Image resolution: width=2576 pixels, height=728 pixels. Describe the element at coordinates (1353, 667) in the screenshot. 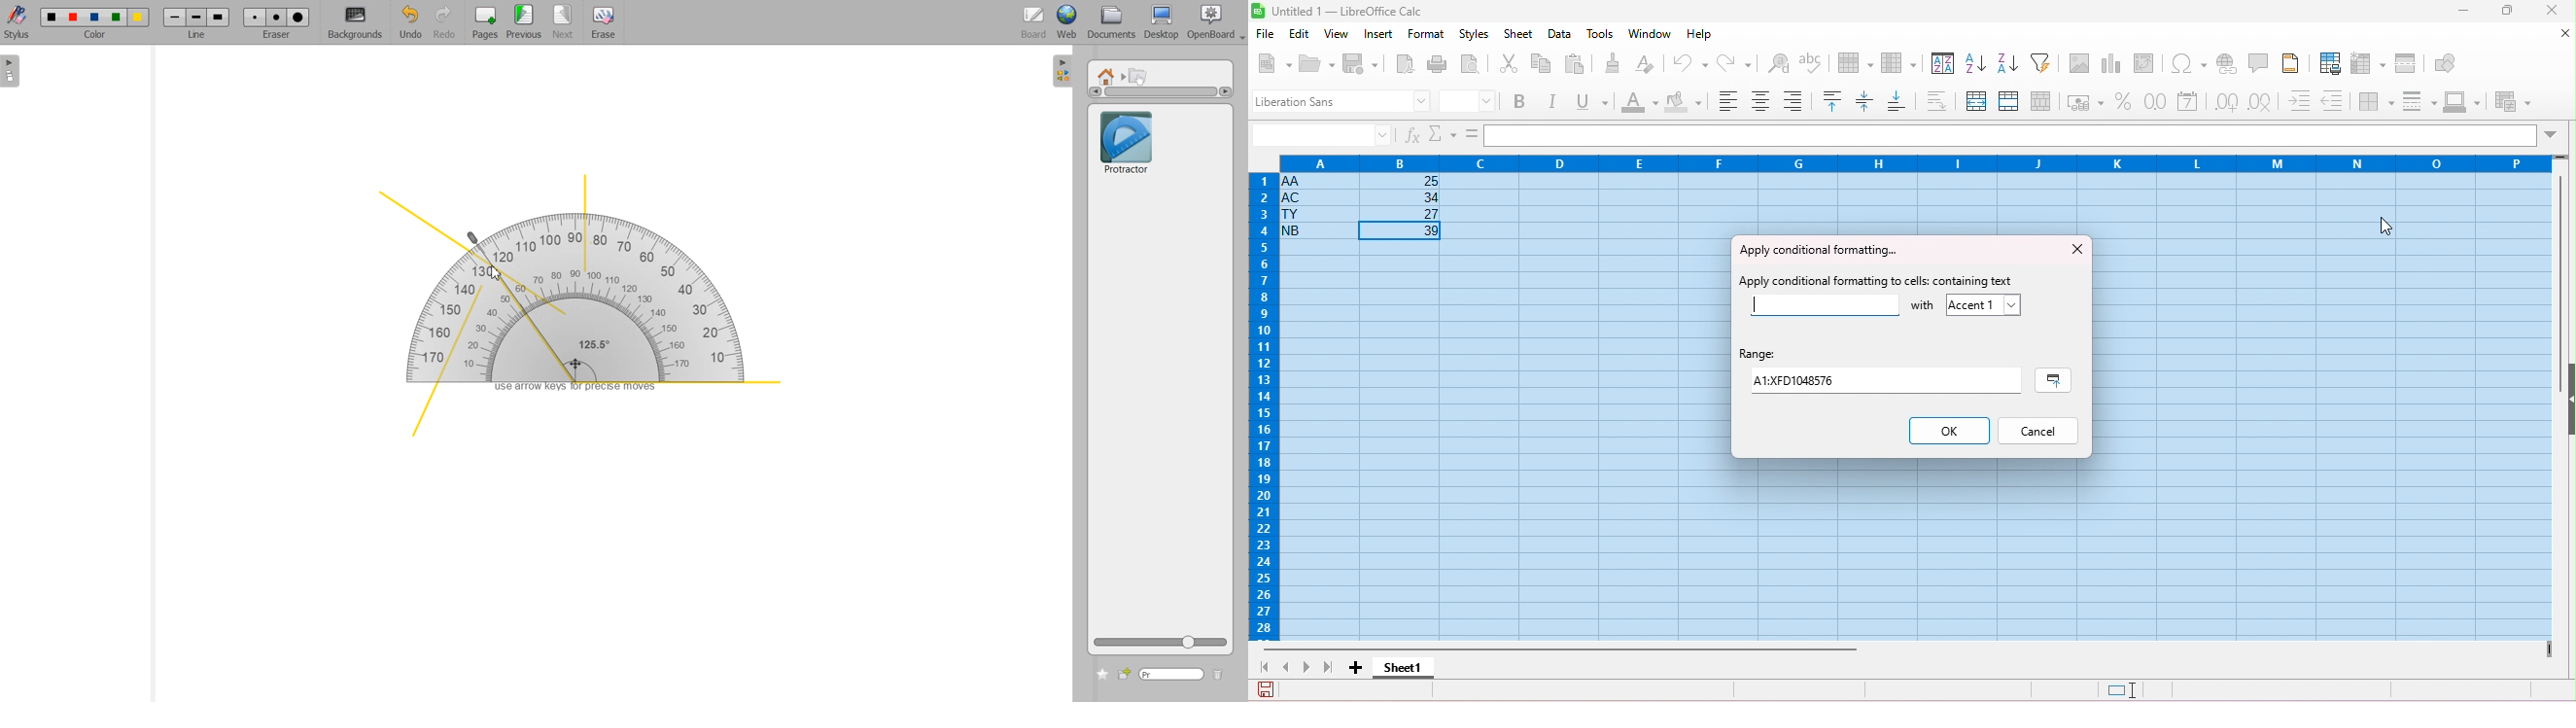

I see `add sheet1` at that location.